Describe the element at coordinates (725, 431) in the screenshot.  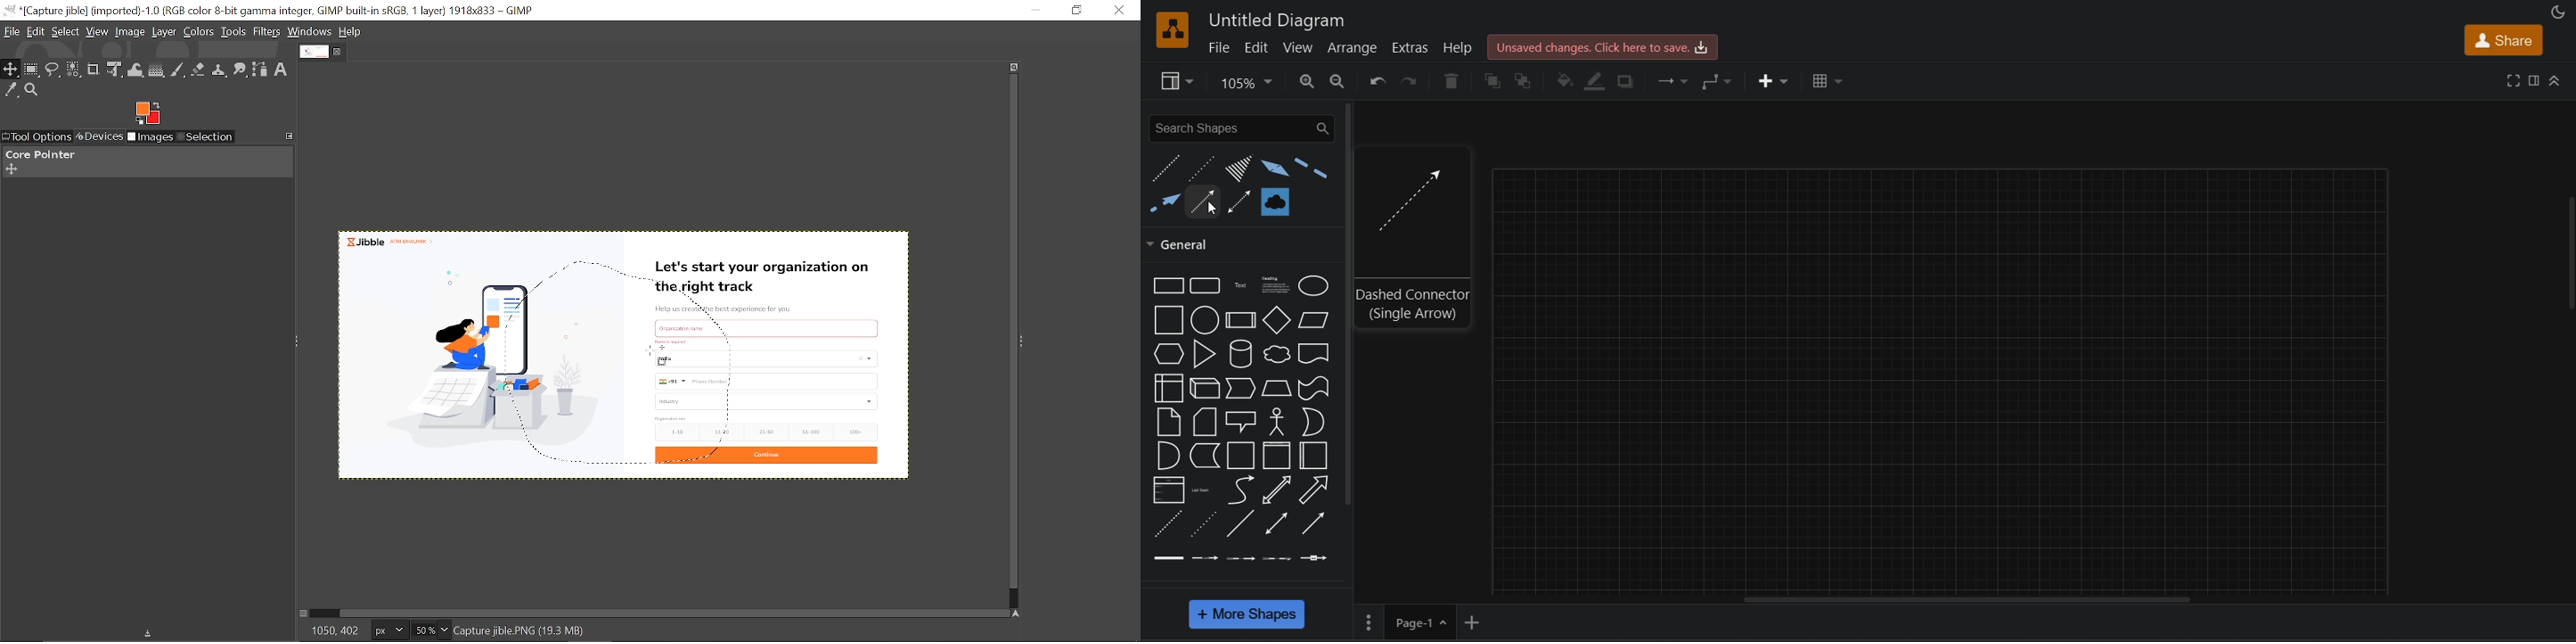
I see `11-20` at that location.